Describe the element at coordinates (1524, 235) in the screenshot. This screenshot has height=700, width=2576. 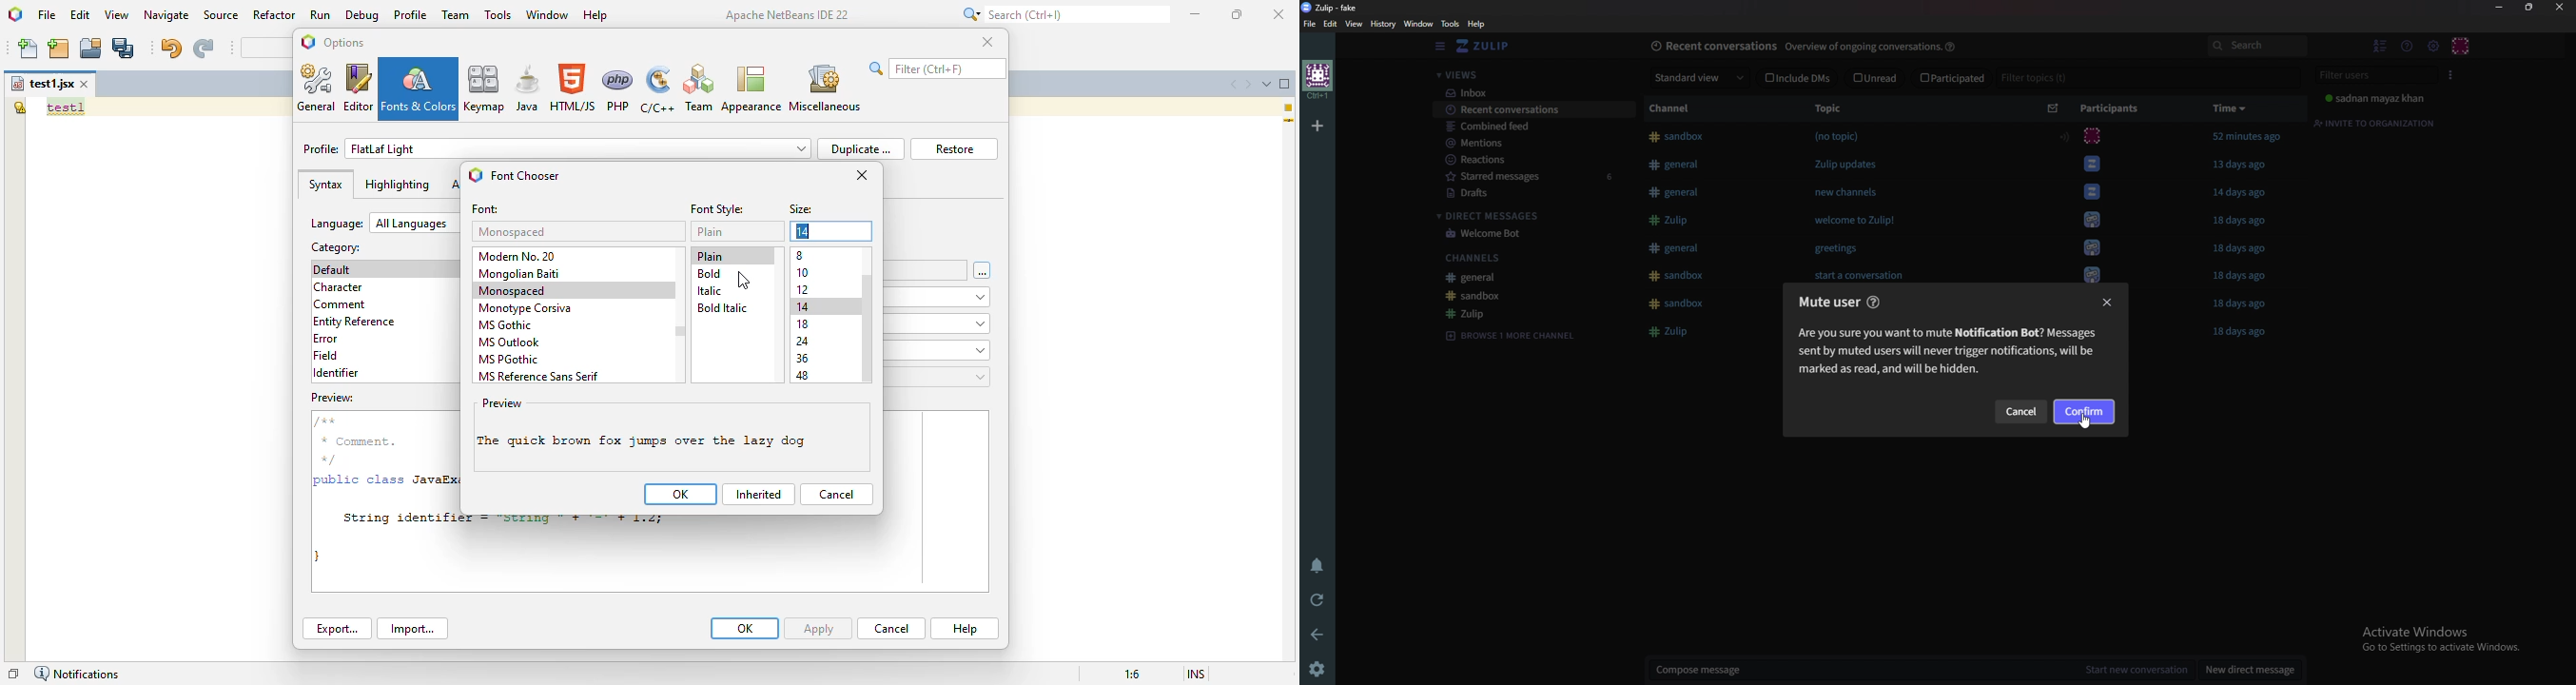
I see `welcome bot` at that location.